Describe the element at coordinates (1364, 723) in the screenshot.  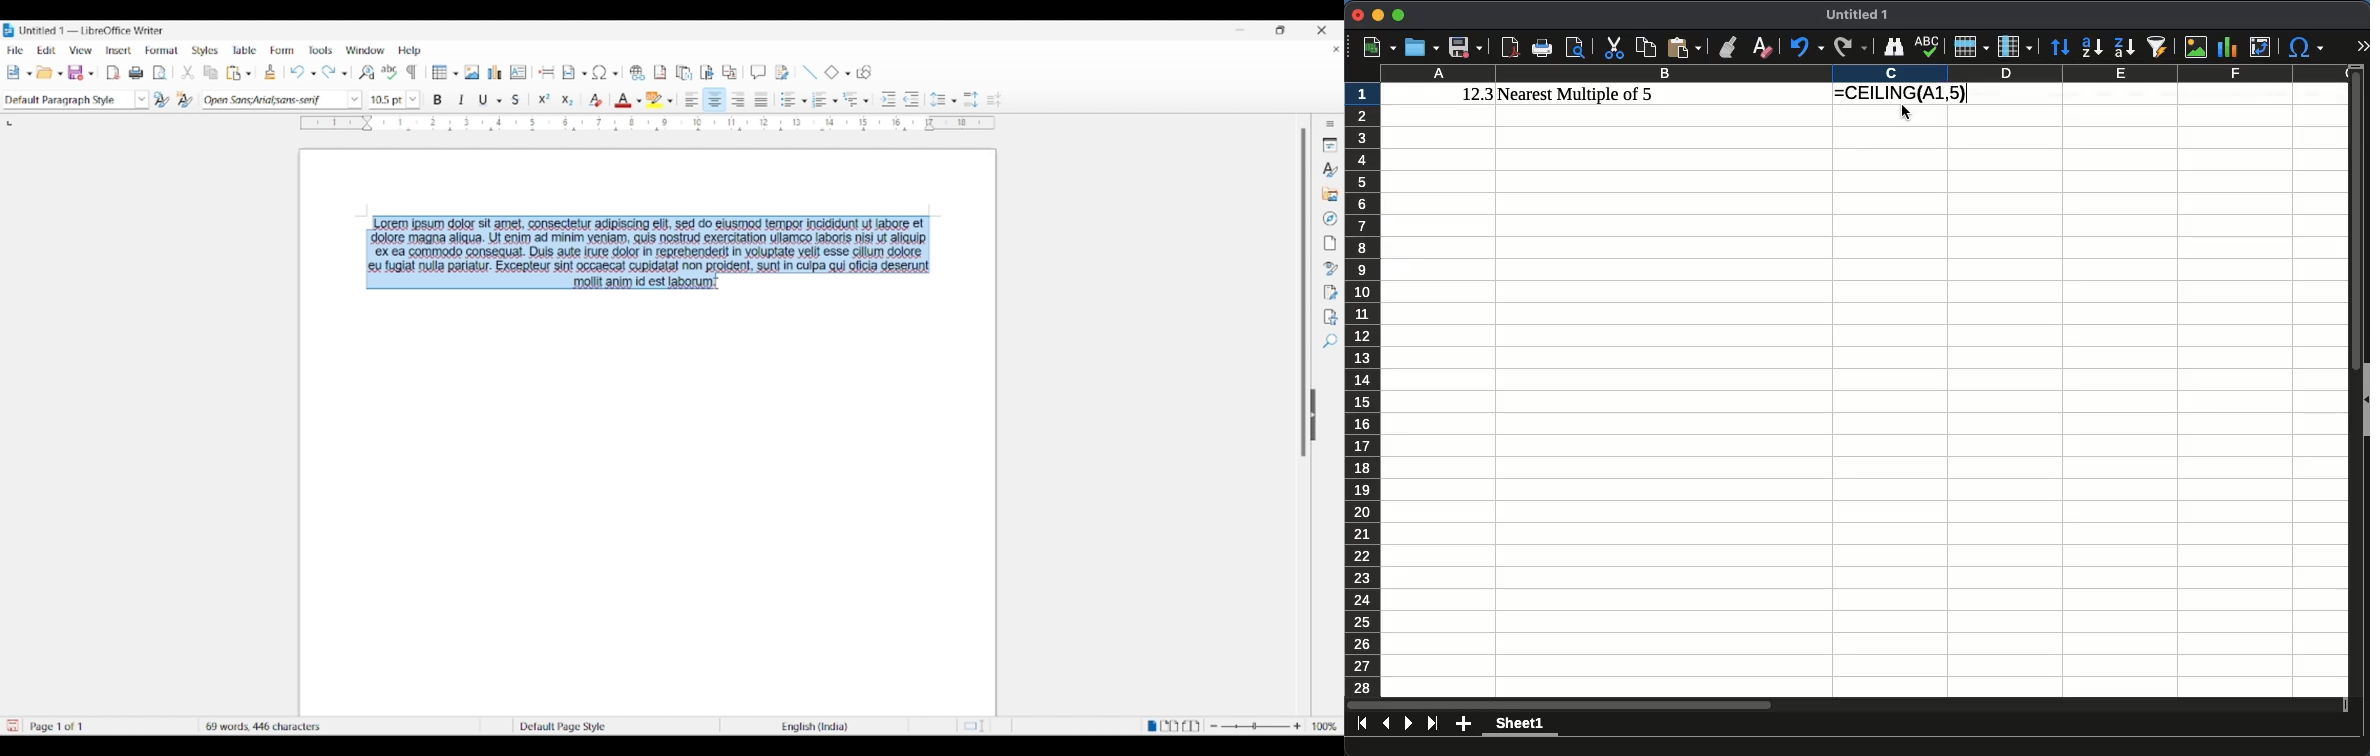
I see `first sheet` at that location.